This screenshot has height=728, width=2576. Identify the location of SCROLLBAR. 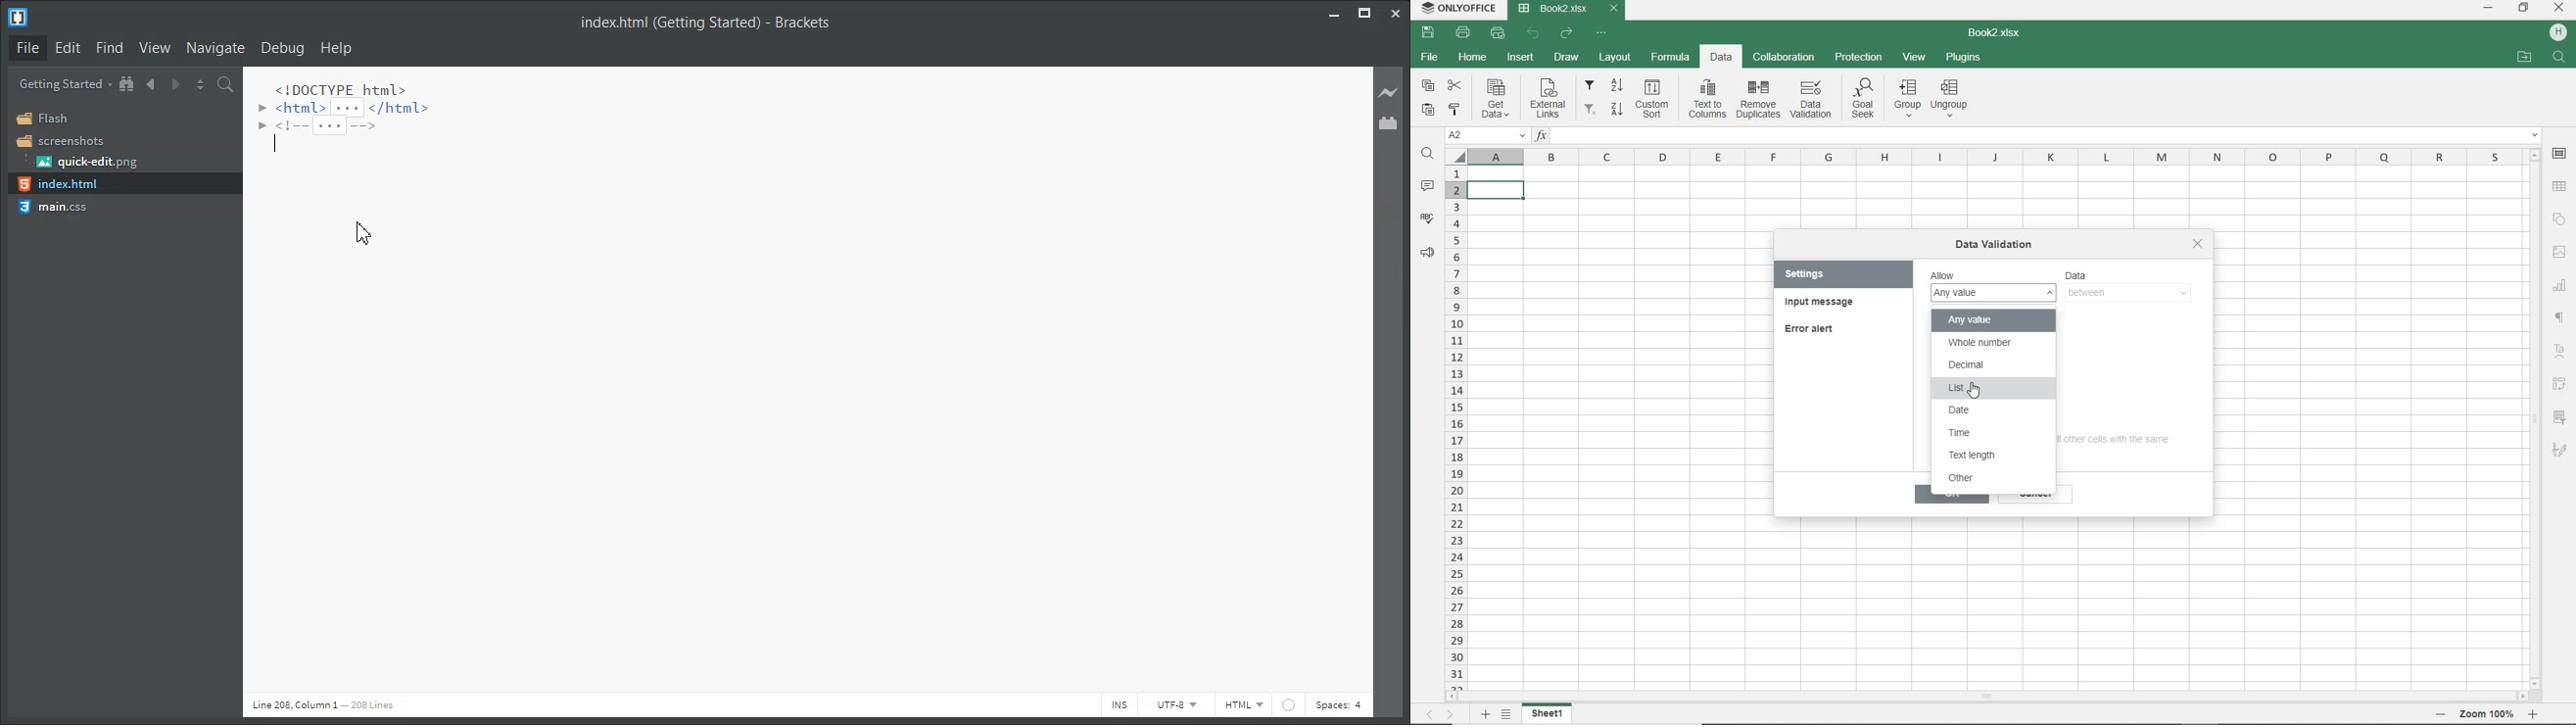
(1985, 694).